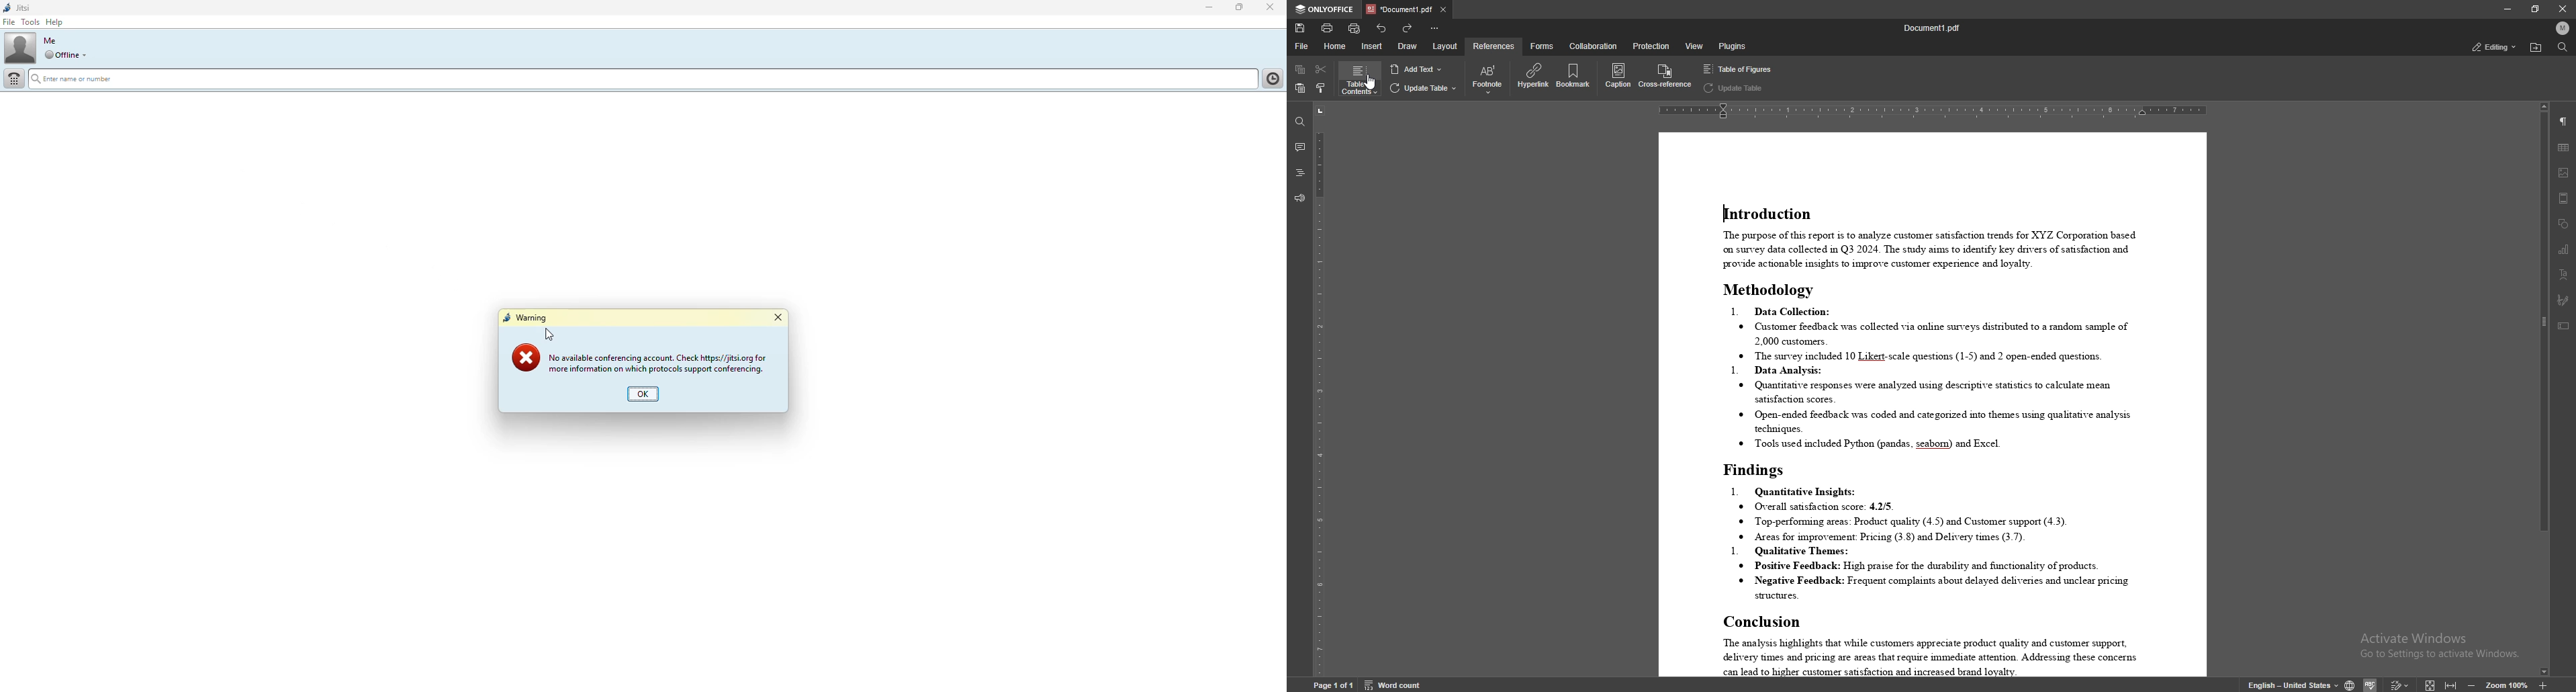 Image resolution: width=2576 pixels, height=700 pixels. What do you see at coordinates (1317, 390) in the screenshot?
I see `vertical scale` at bounding box center [1317, 390].